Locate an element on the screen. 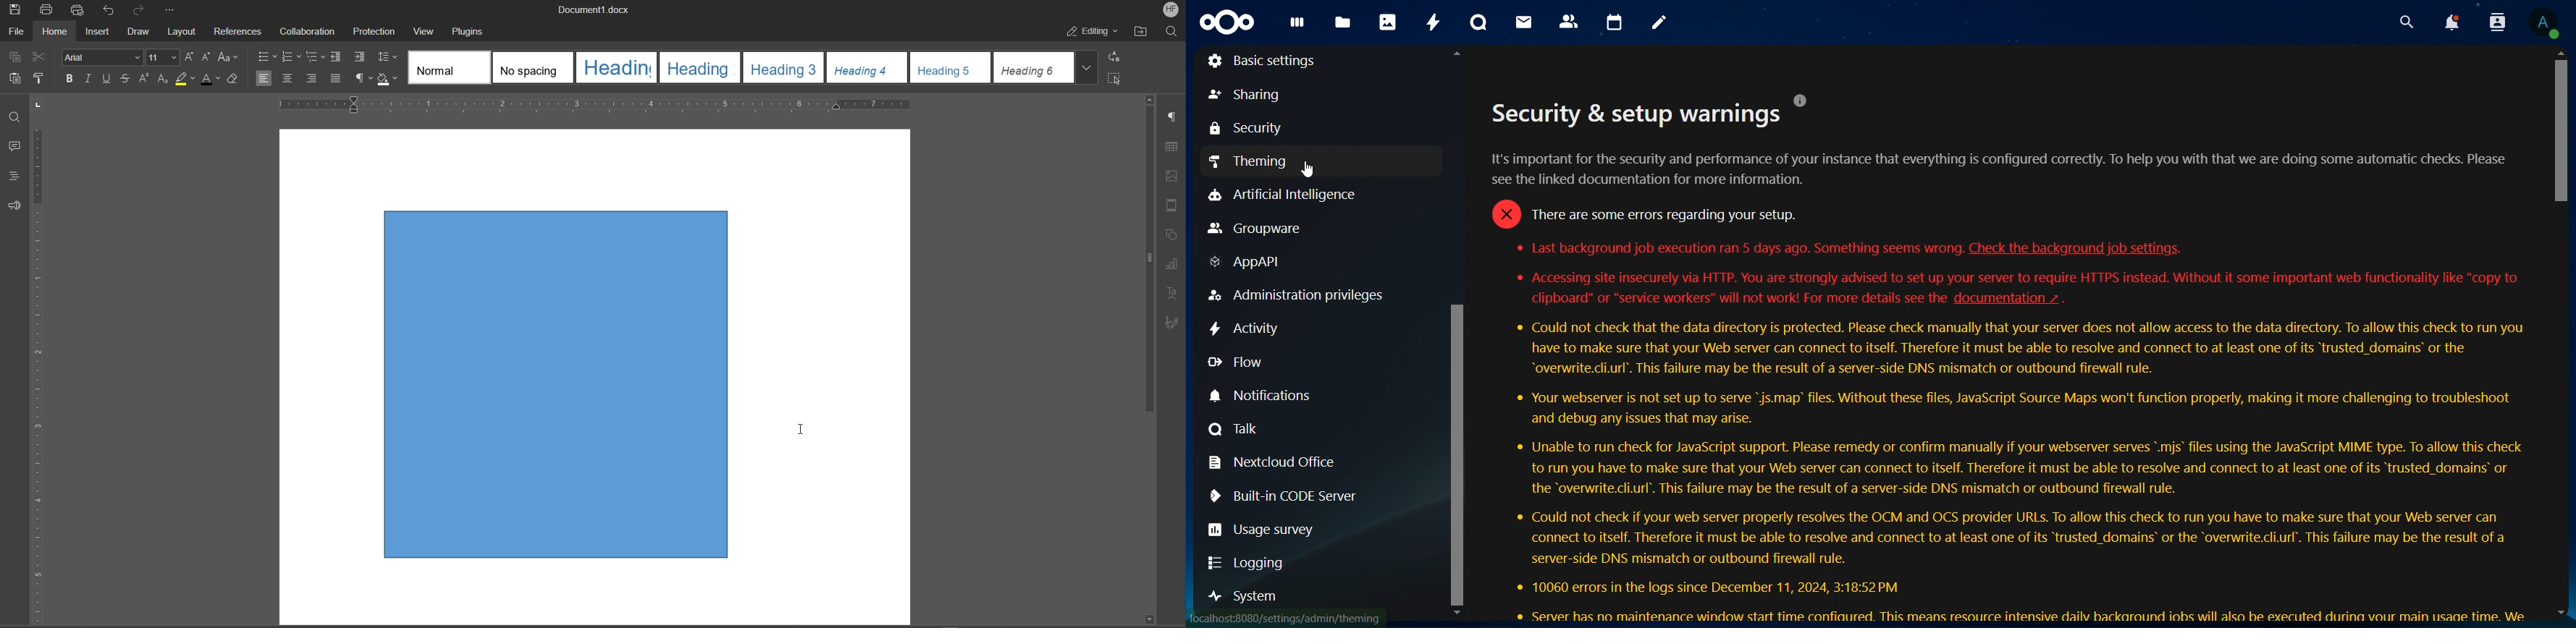 Image resolution: width=2576 pixels, height=644 pixels. Header/Footer is located at coordinates (1175, 206).